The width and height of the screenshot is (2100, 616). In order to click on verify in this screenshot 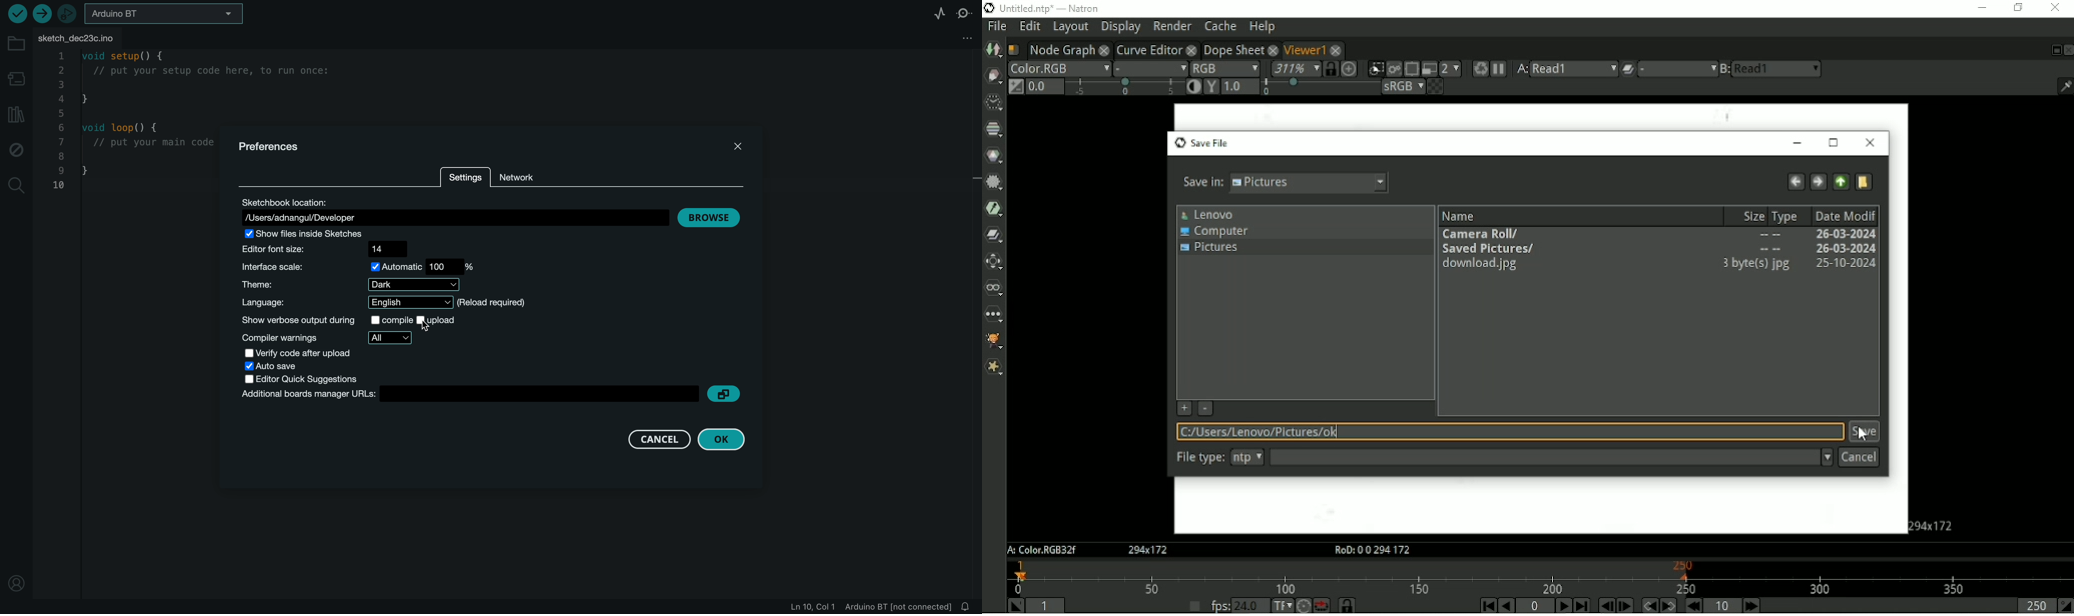, I will do `click(16, 14)`.